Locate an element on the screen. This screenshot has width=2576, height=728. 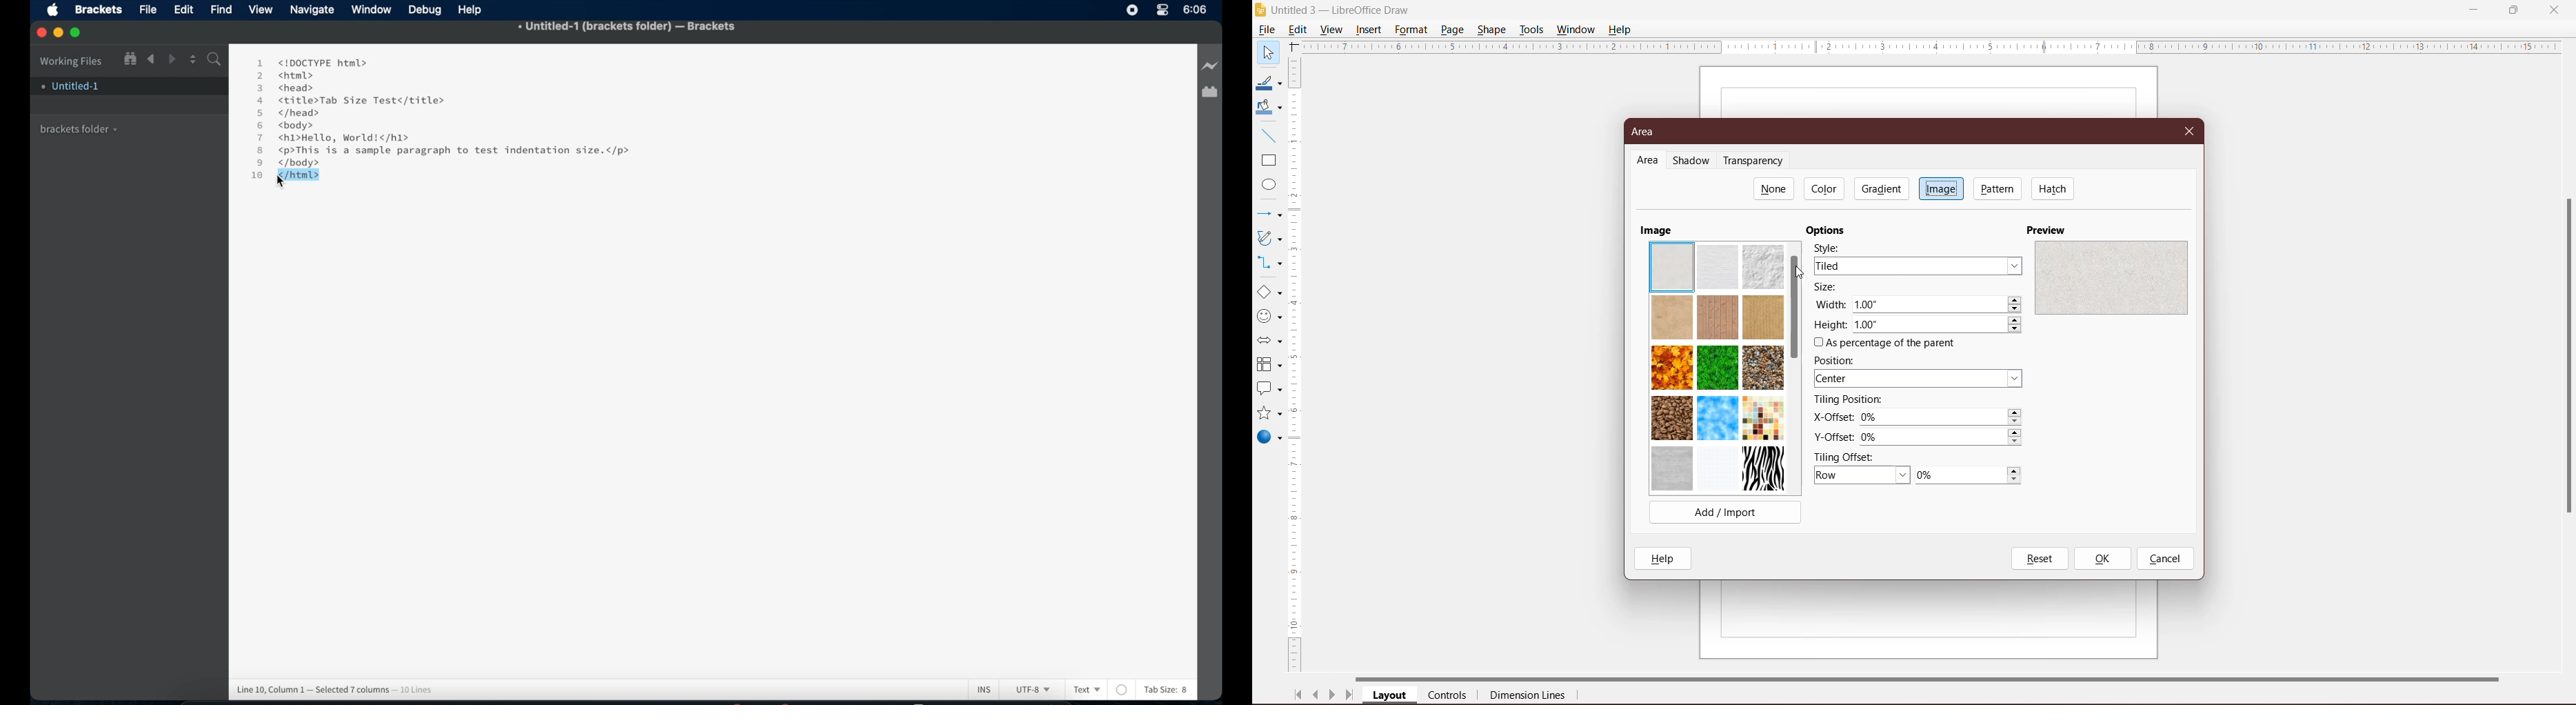
Flowchart is located at coordinates (1269, 366).